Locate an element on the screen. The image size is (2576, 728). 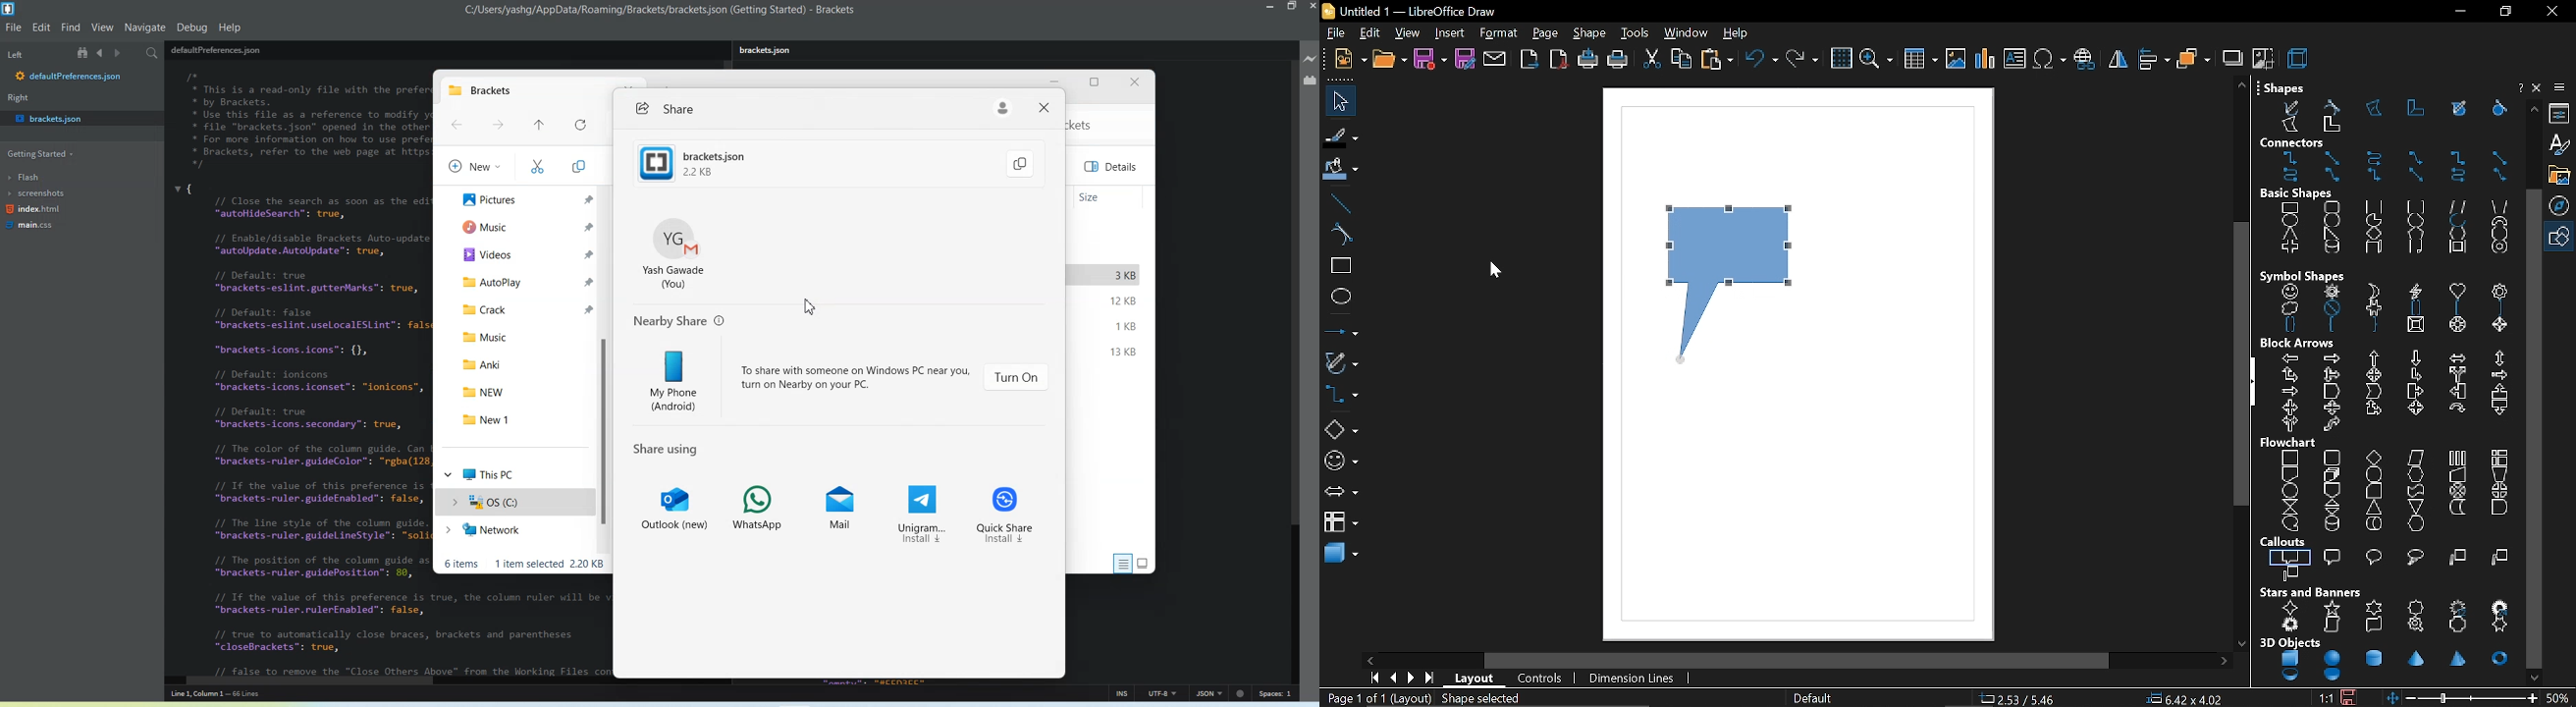
Whatsapp is located at coordinates (759, 504).